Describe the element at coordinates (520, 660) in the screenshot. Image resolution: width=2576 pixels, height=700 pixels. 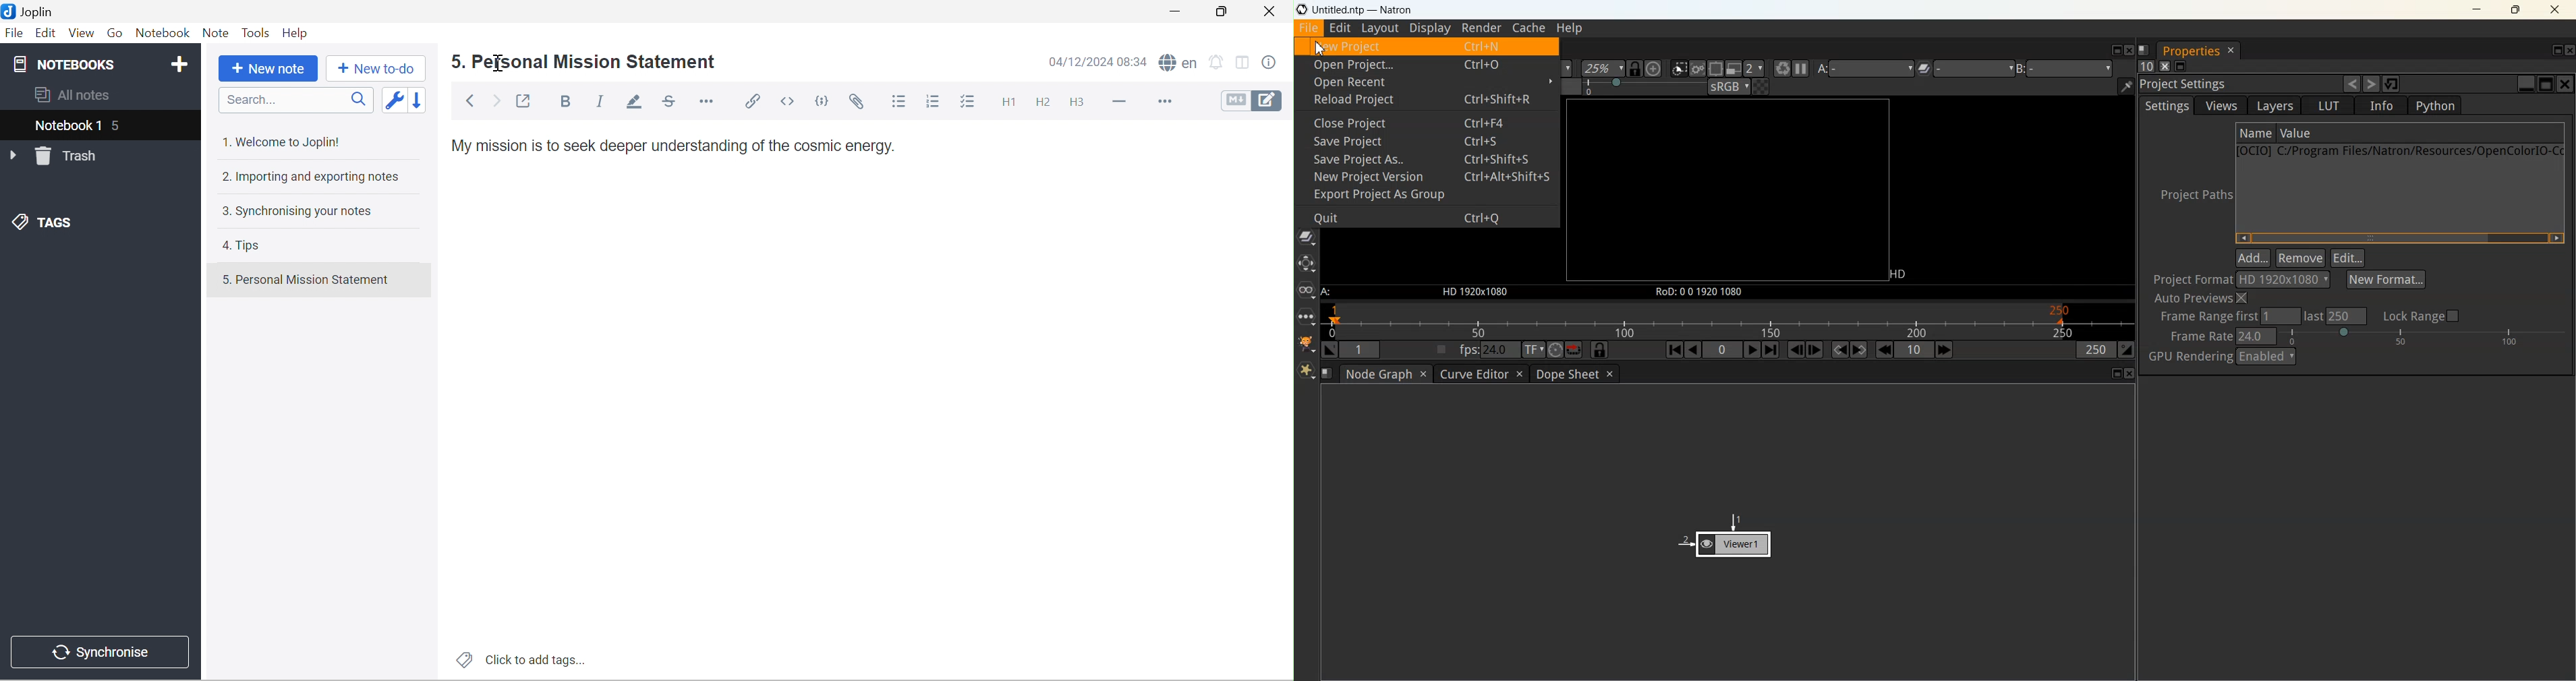
I see `Click to add tags` at that location.